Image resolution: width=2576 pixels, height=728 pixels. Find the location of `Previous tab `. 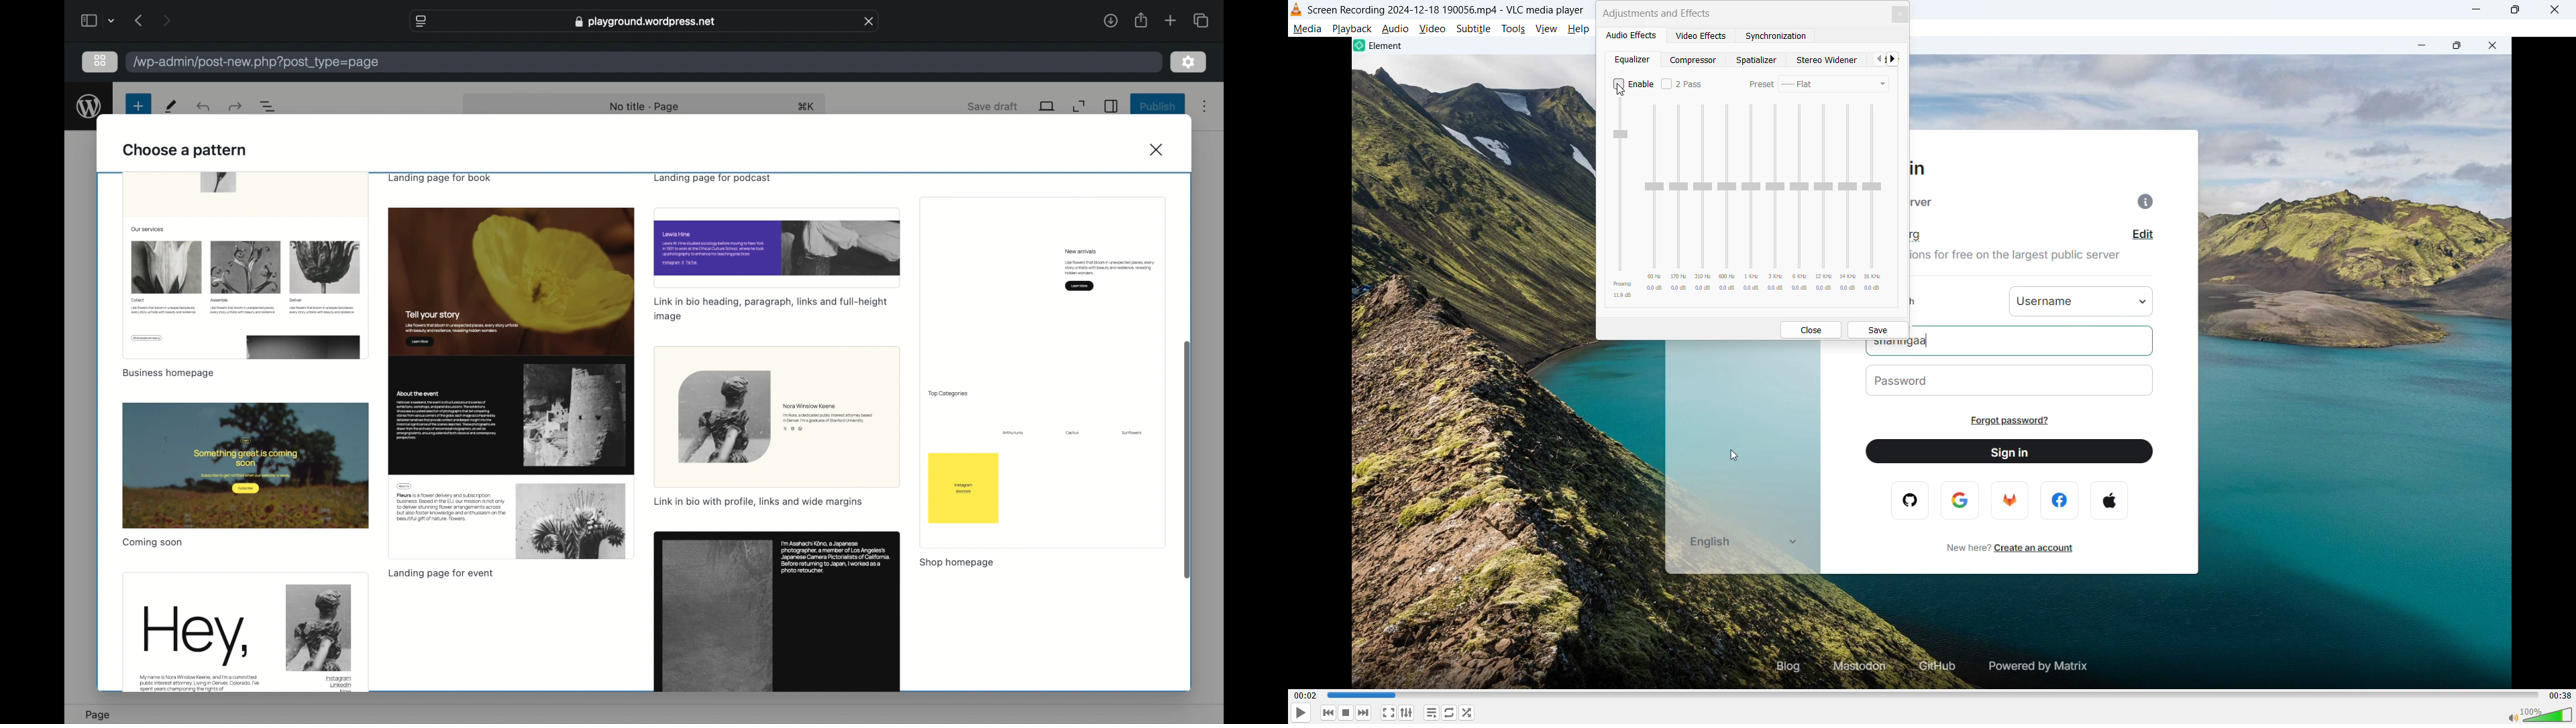

Previous tab  is located at coordinates (1878, 59).